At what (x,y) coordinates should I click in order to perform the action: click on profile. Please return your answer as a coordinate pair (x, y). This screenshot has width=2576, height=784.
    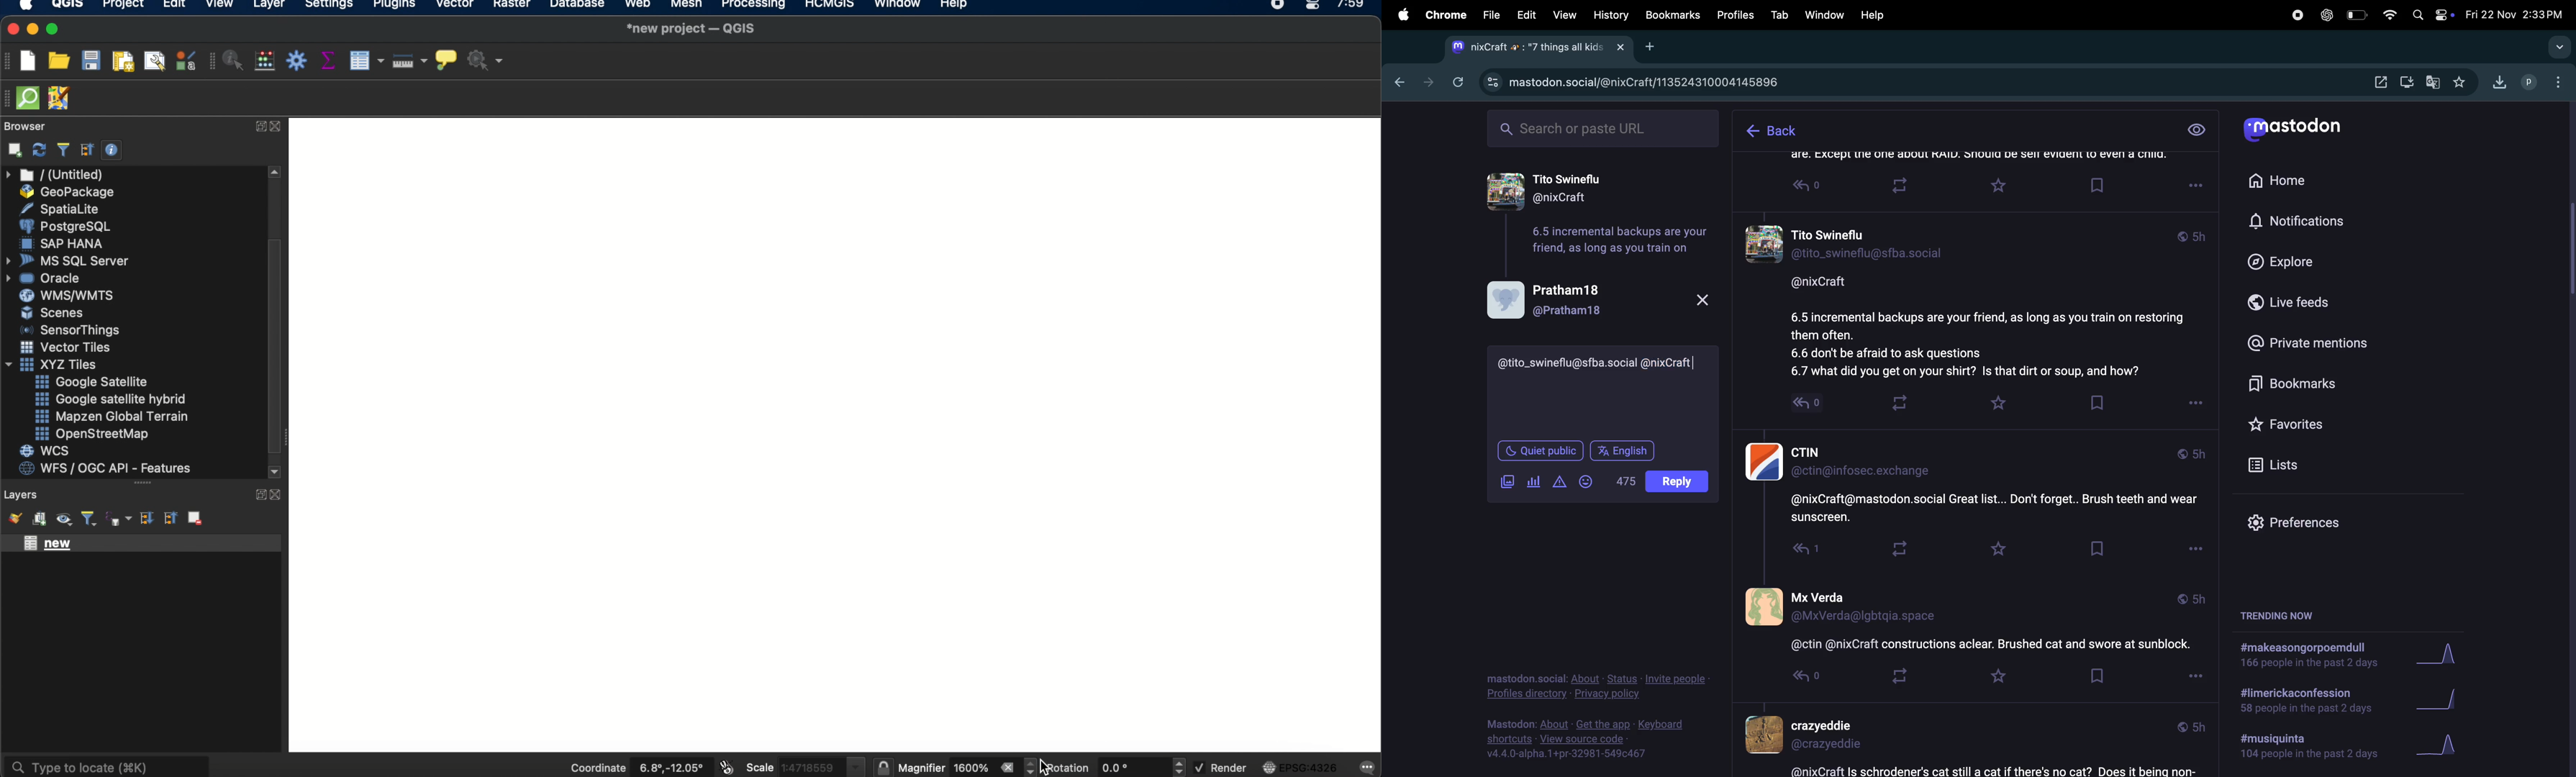
    Looking at the image, I should click on (2529, 84).